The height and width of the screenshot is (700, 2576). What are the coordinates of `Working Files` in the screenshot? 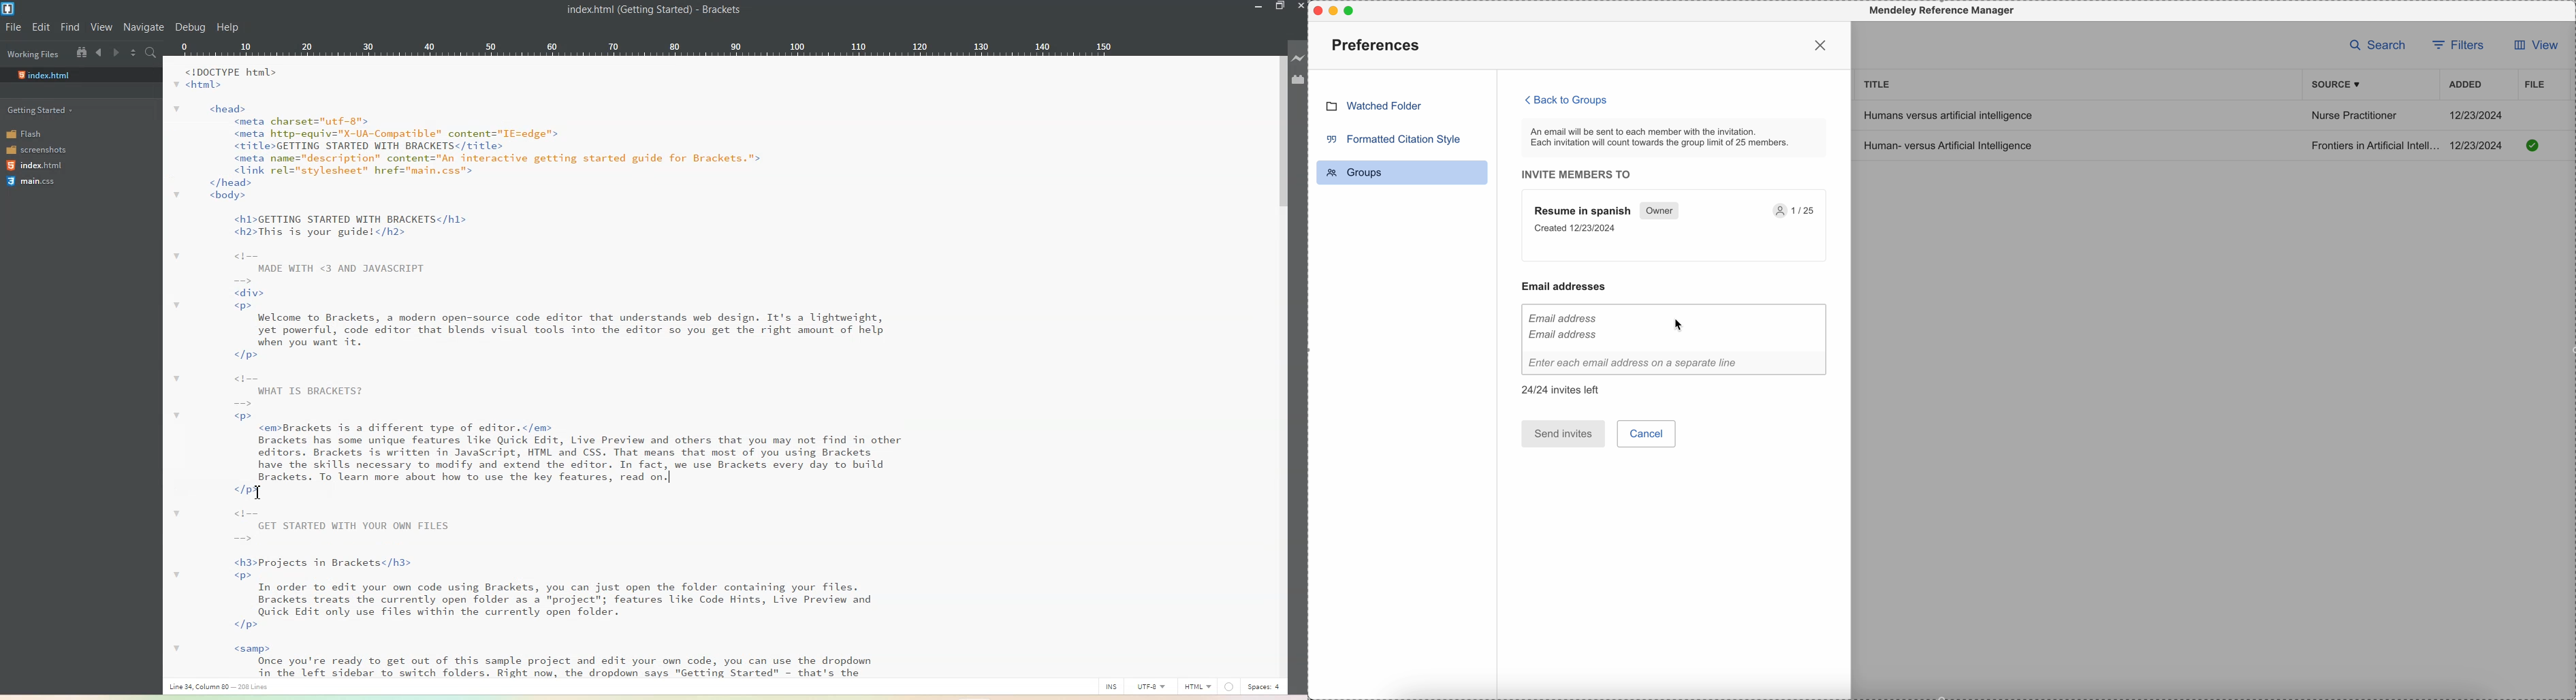 It's located at (35, 54).